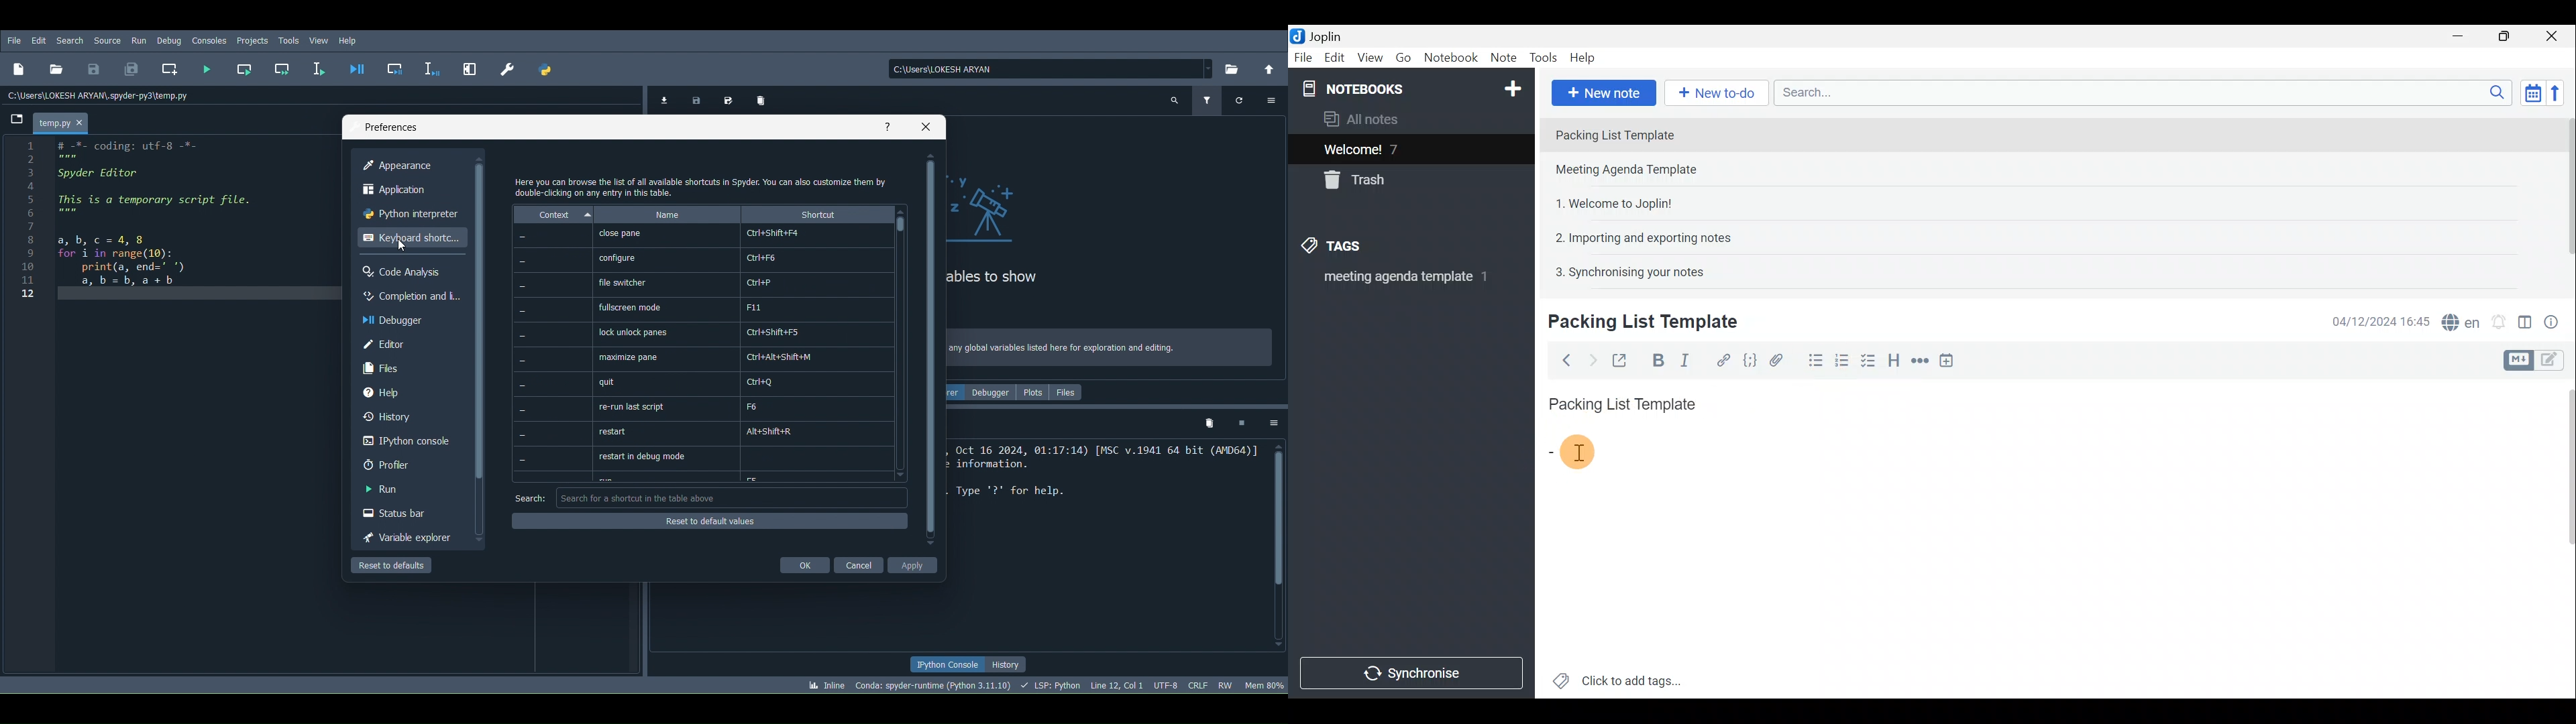 This screenshot has height=728, width=2576. Describe the element at coordinates (2564, 537) in the screenshot. I see `Scroll bar` at that location.